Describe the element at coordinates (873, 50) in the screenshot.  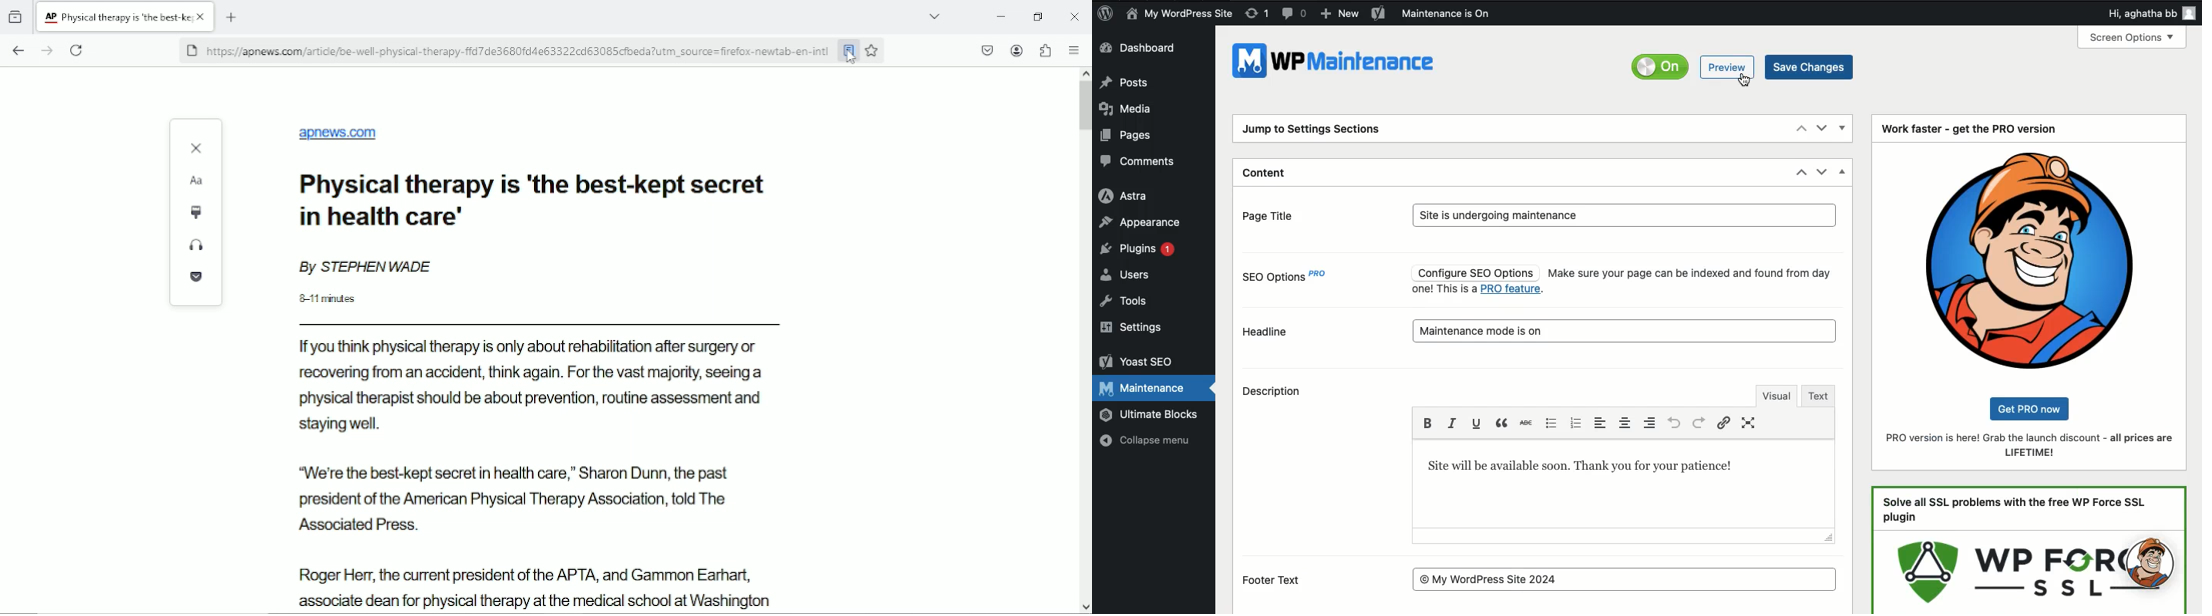
I see `bookmark this page` at that location.